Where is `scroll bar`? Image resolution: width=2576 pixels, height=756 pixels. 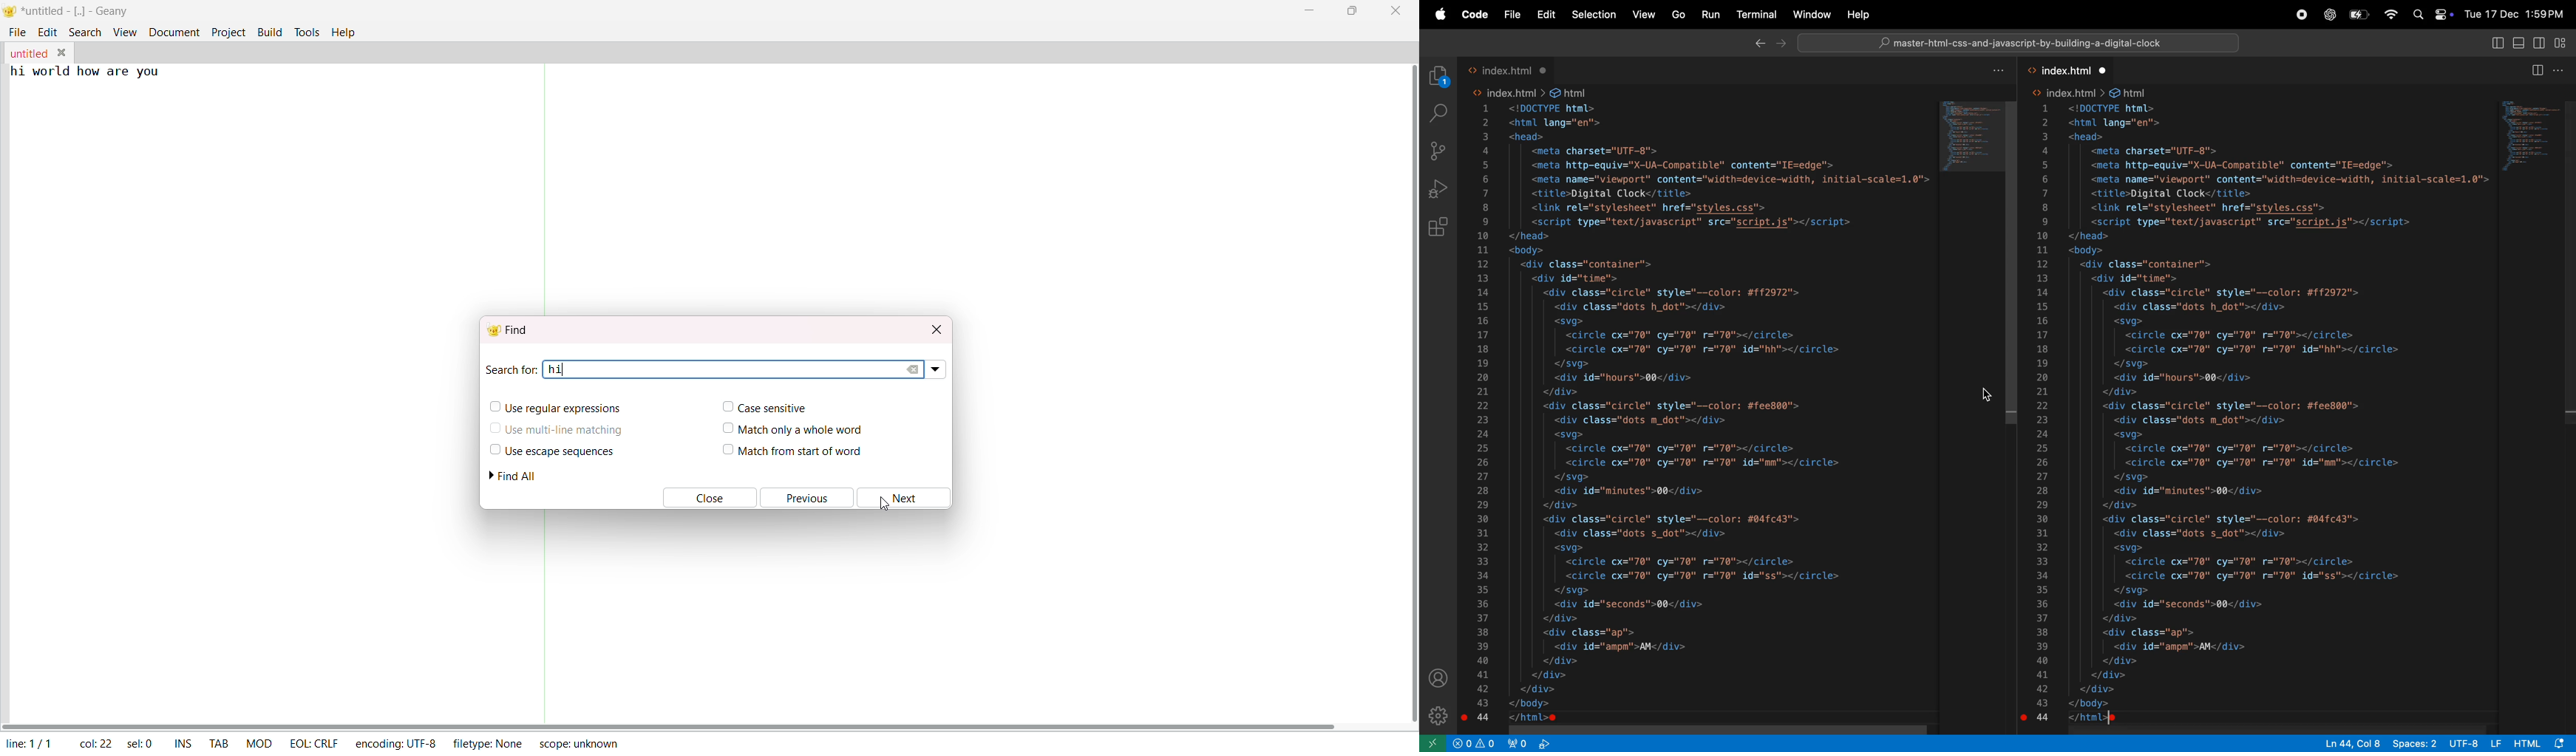 scroll bar is located at coordinates (2013, 262).